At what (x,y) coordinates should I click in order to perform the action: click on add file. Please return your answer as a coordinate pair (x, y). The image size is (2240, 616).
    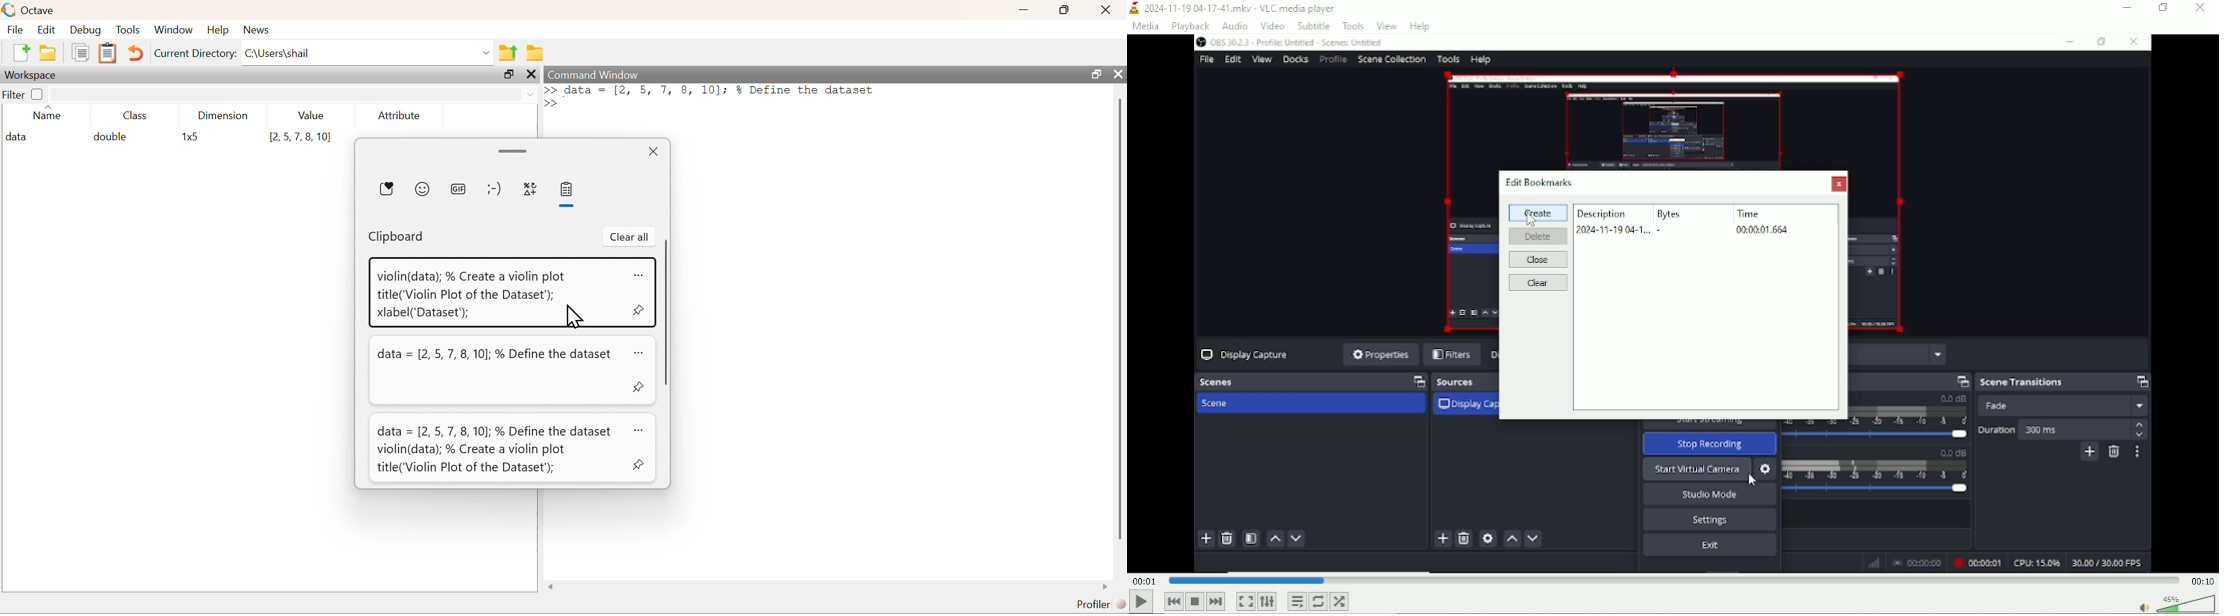
    Looking at the image, I should click on (22, 52).